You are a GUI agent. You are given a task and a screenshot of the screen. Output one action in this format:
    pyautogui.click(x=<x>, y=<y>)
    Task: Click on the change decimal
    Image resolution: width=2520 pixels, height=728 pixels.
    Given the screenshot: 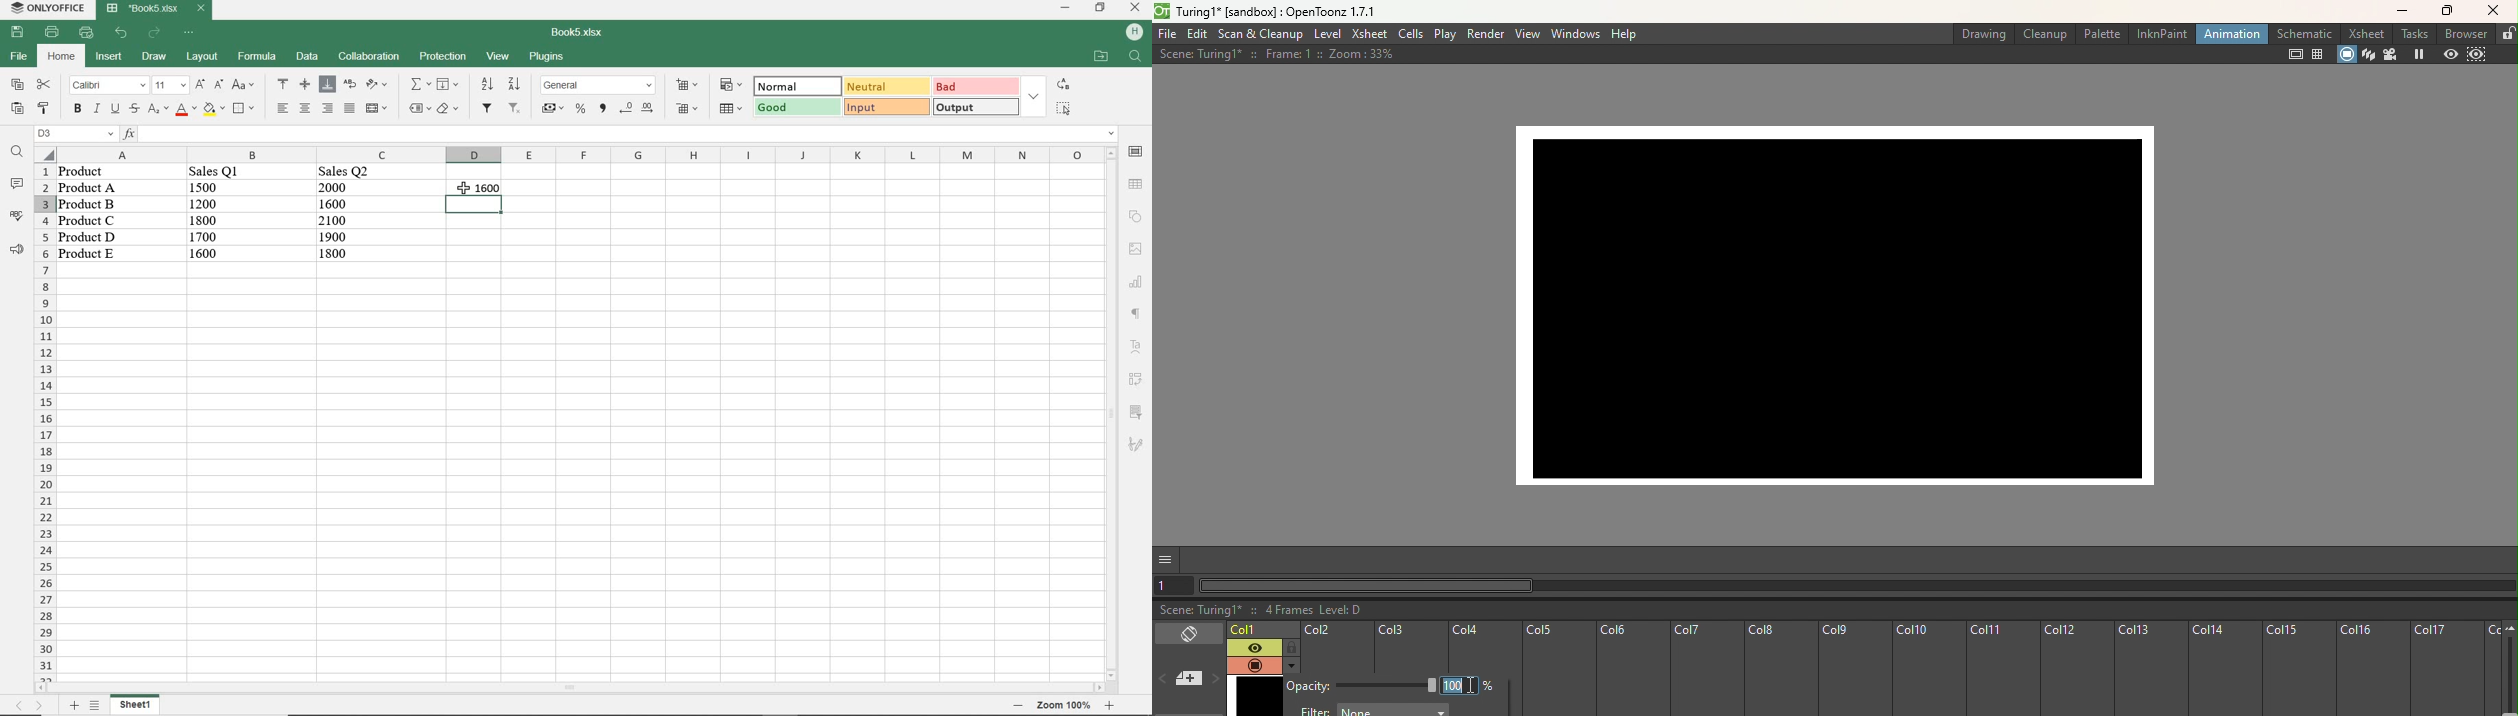 What is the action you would take?
    pyautogui.click(x=636, y=110)
    